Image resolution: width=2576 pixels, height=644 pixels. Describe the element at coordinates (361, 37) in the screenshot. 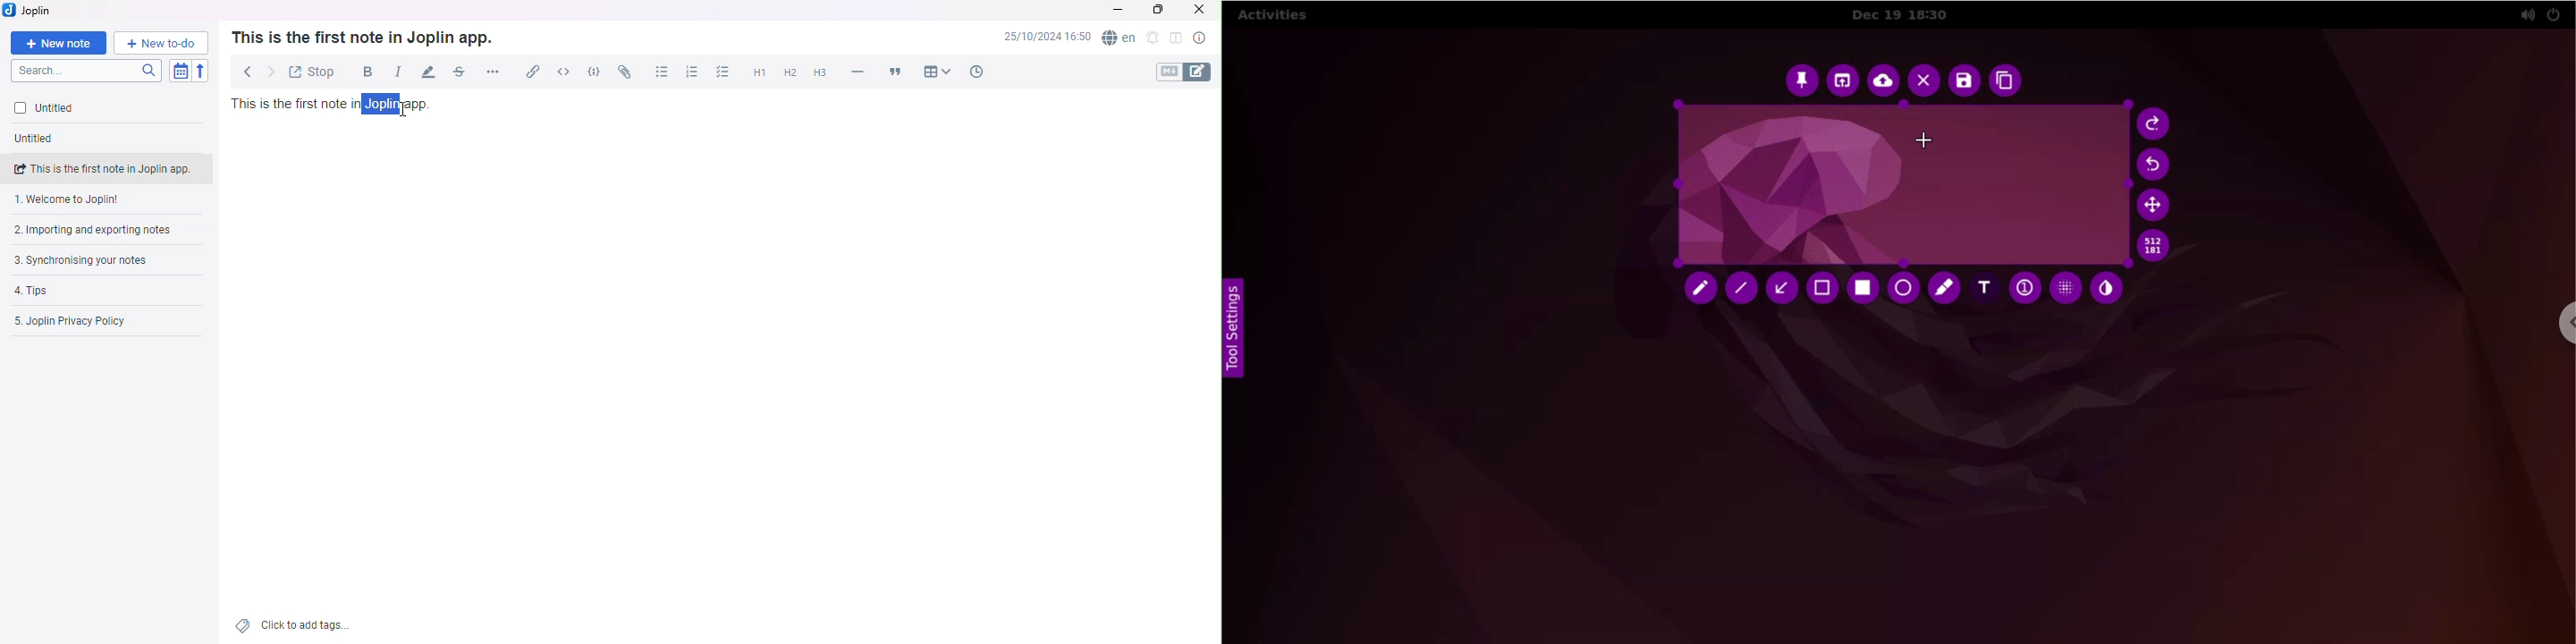

I see `Text` at that location.